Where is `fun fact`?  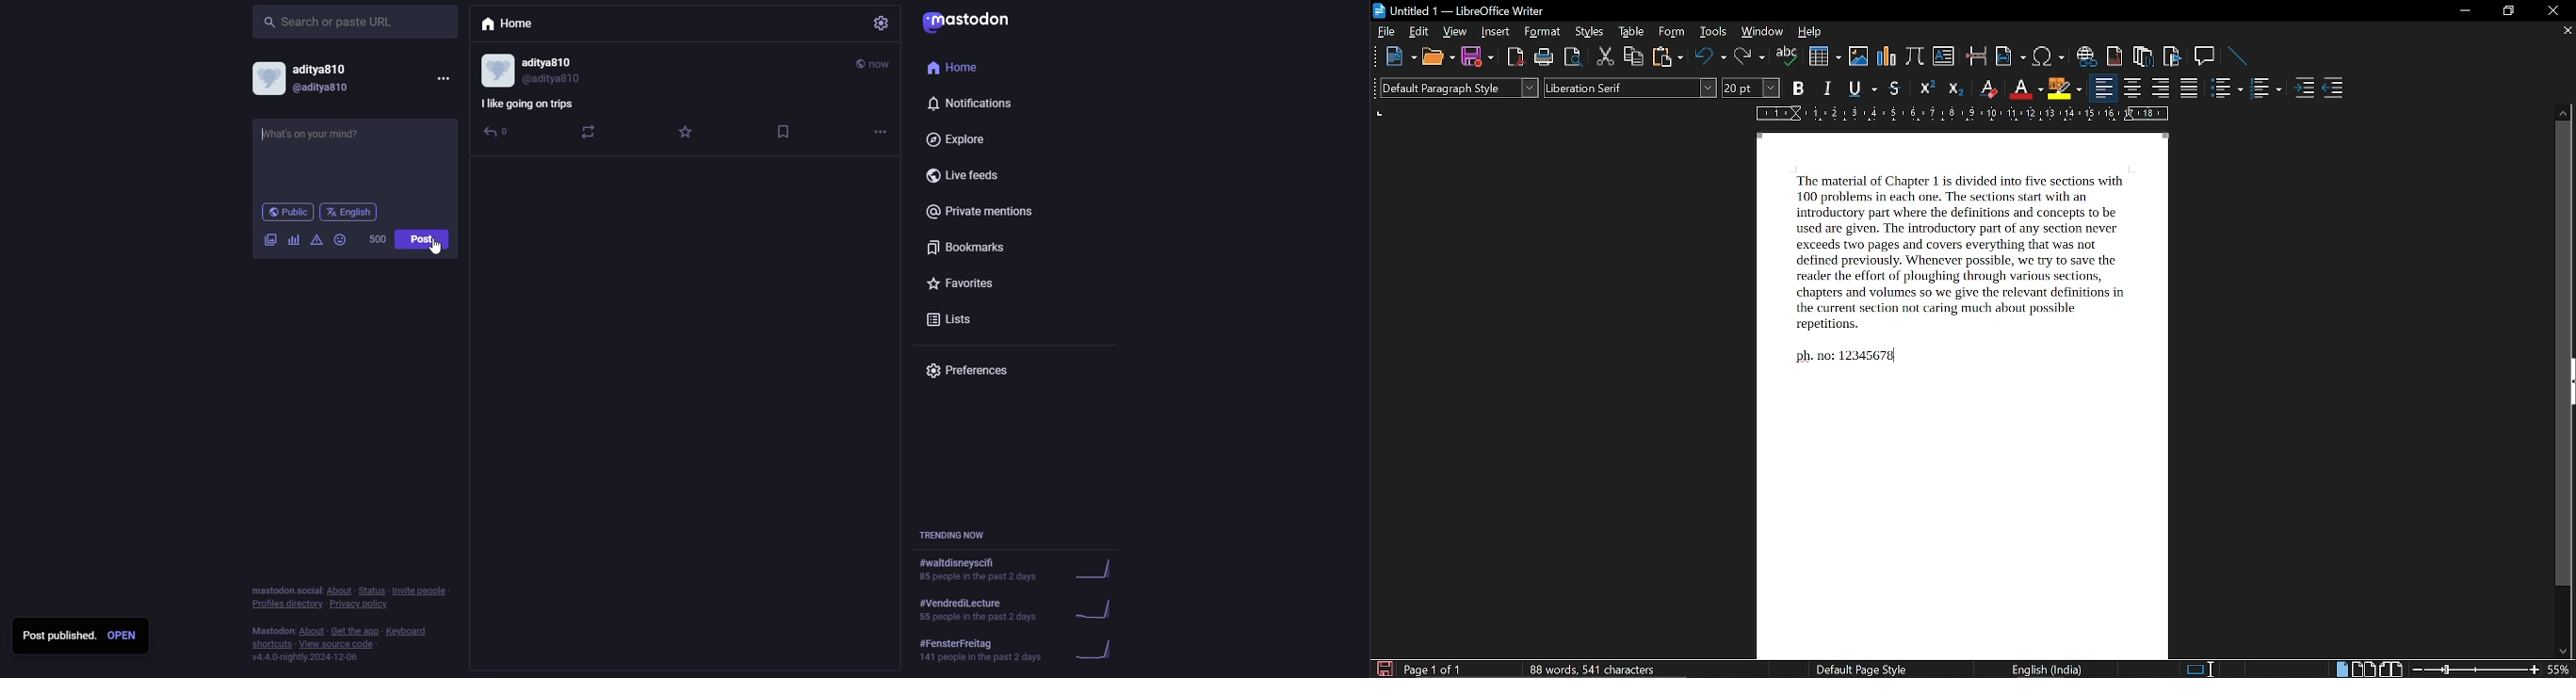 fun fact is located at coordinates (529, 104).